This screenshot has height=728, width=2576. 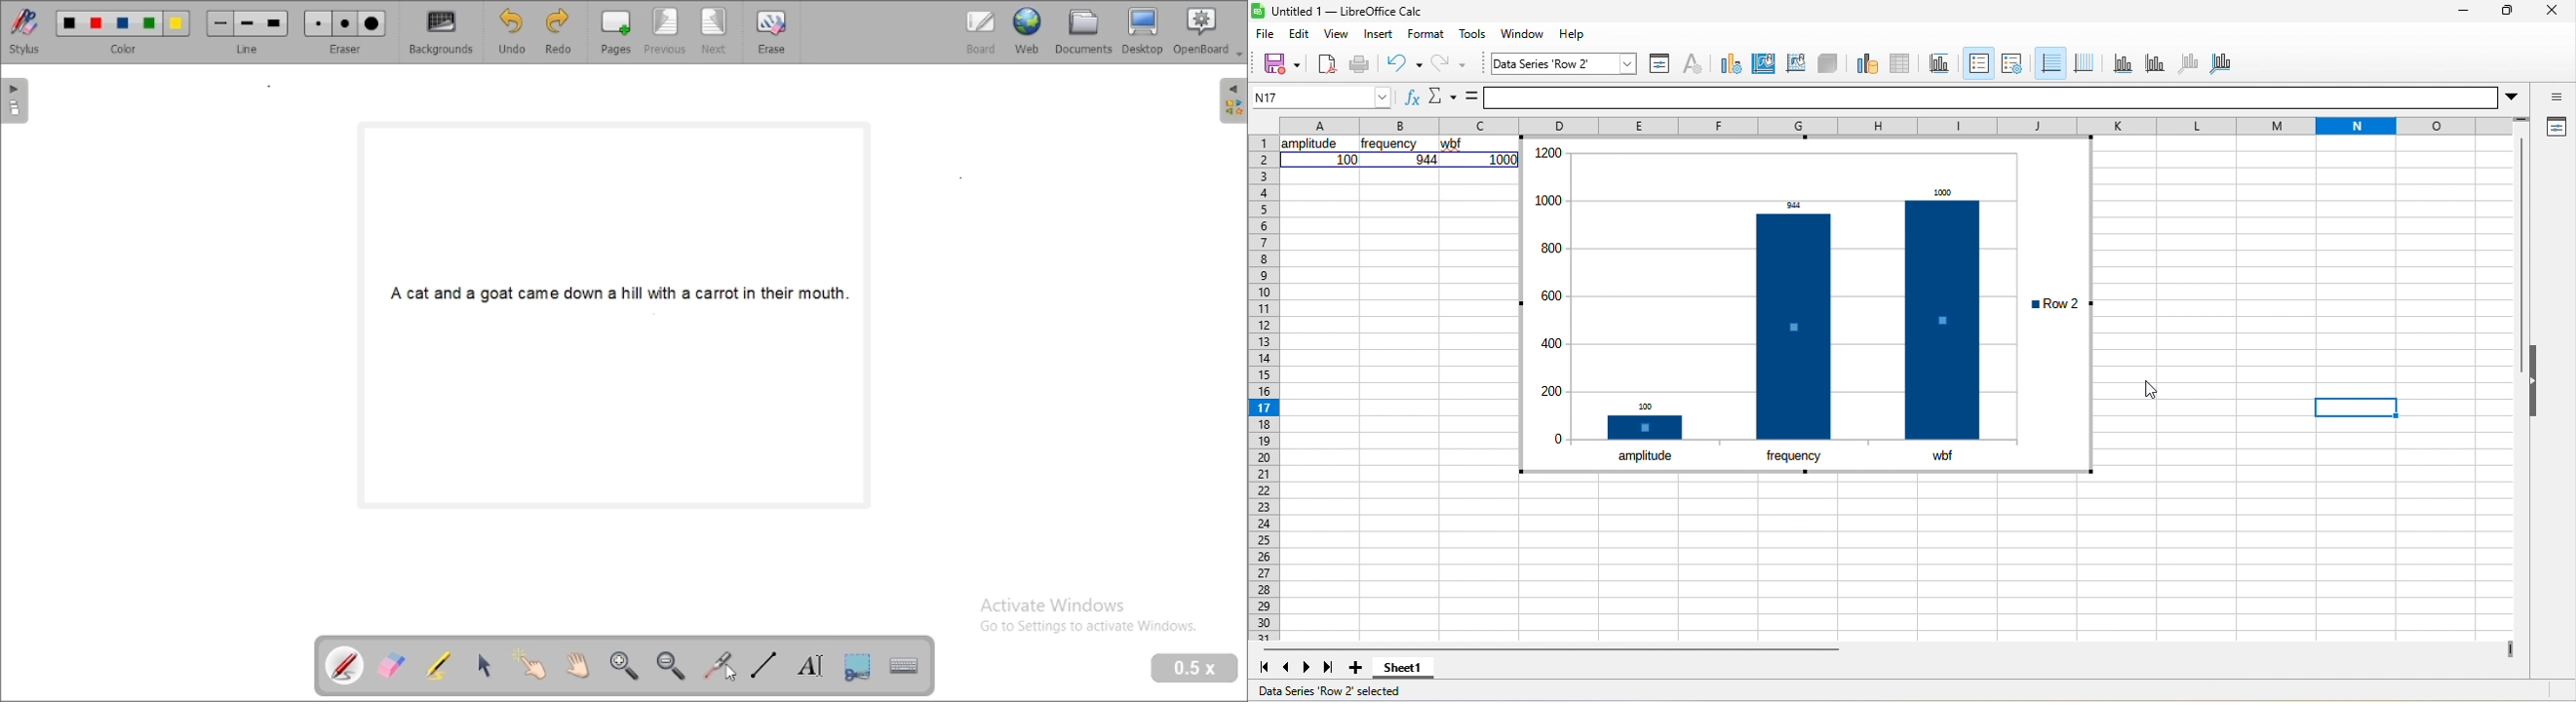 I want to click on cursor, so click(x=2146, y=388).